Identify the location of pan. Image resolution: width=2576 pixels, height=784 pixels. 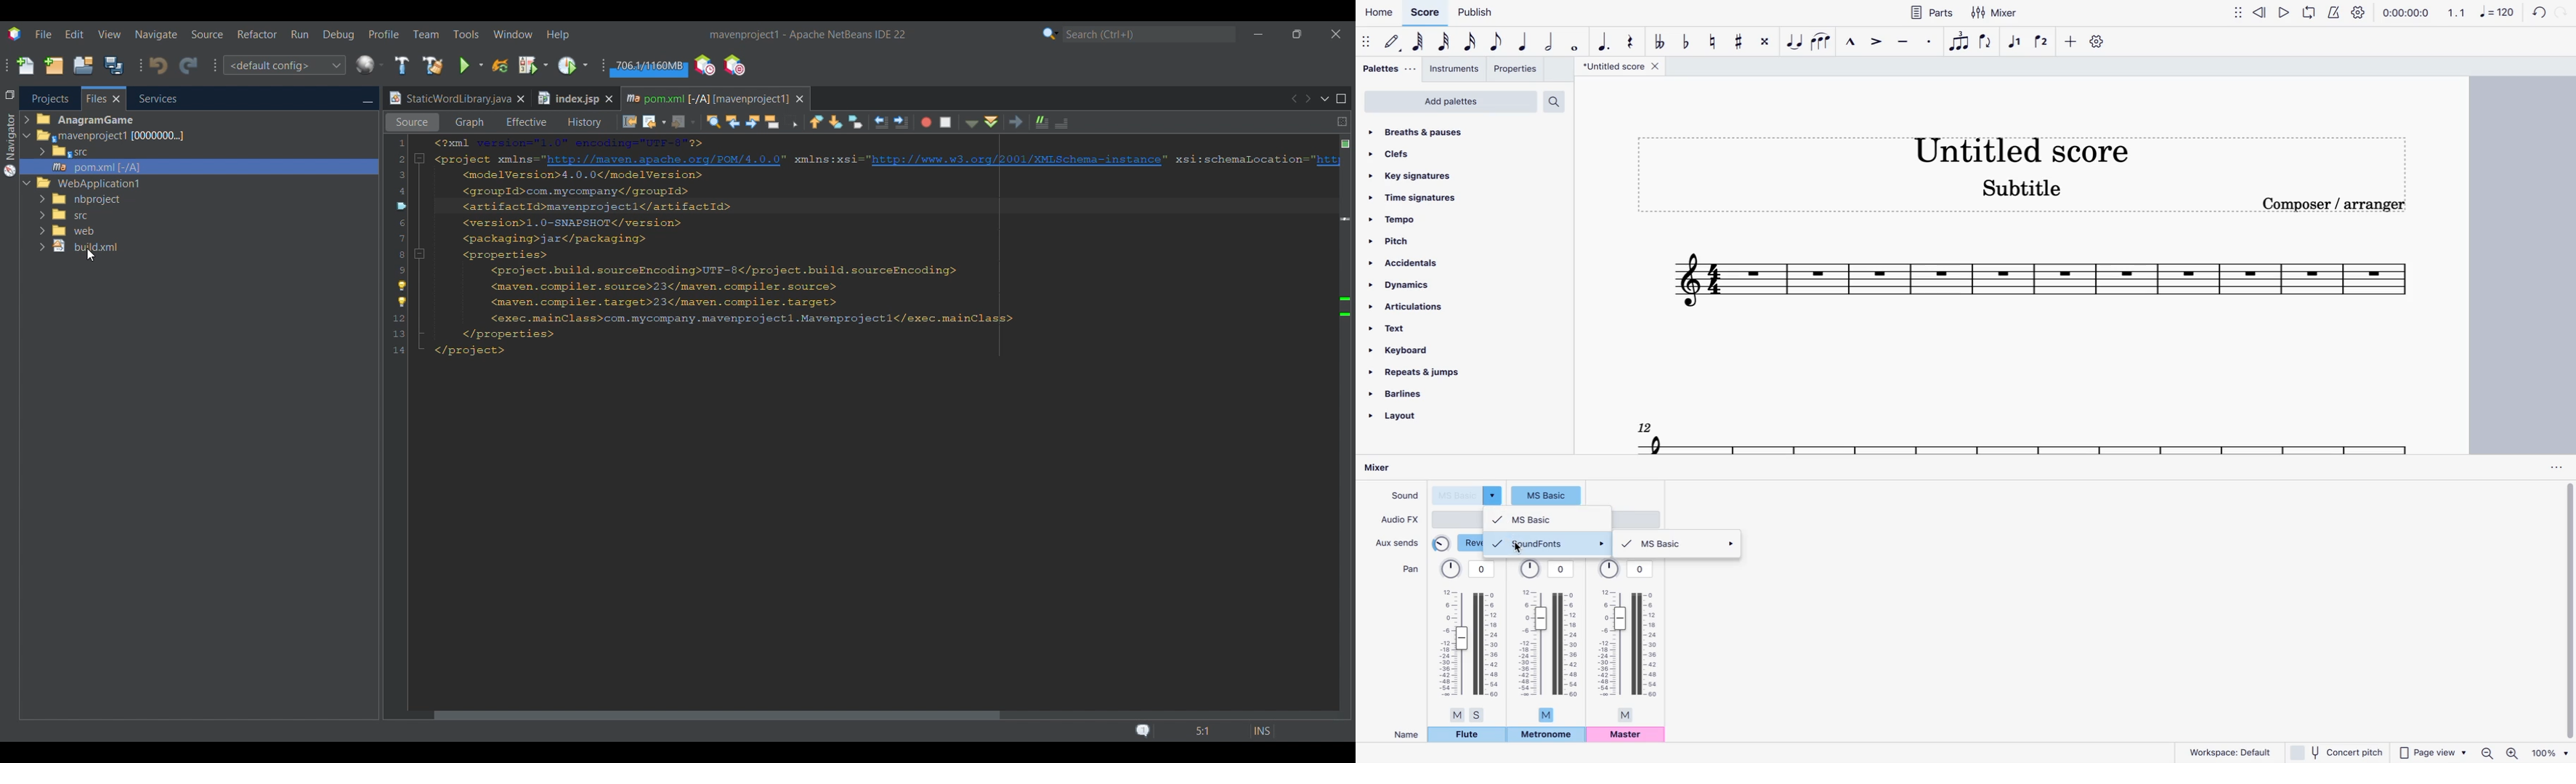
(1409, 568).